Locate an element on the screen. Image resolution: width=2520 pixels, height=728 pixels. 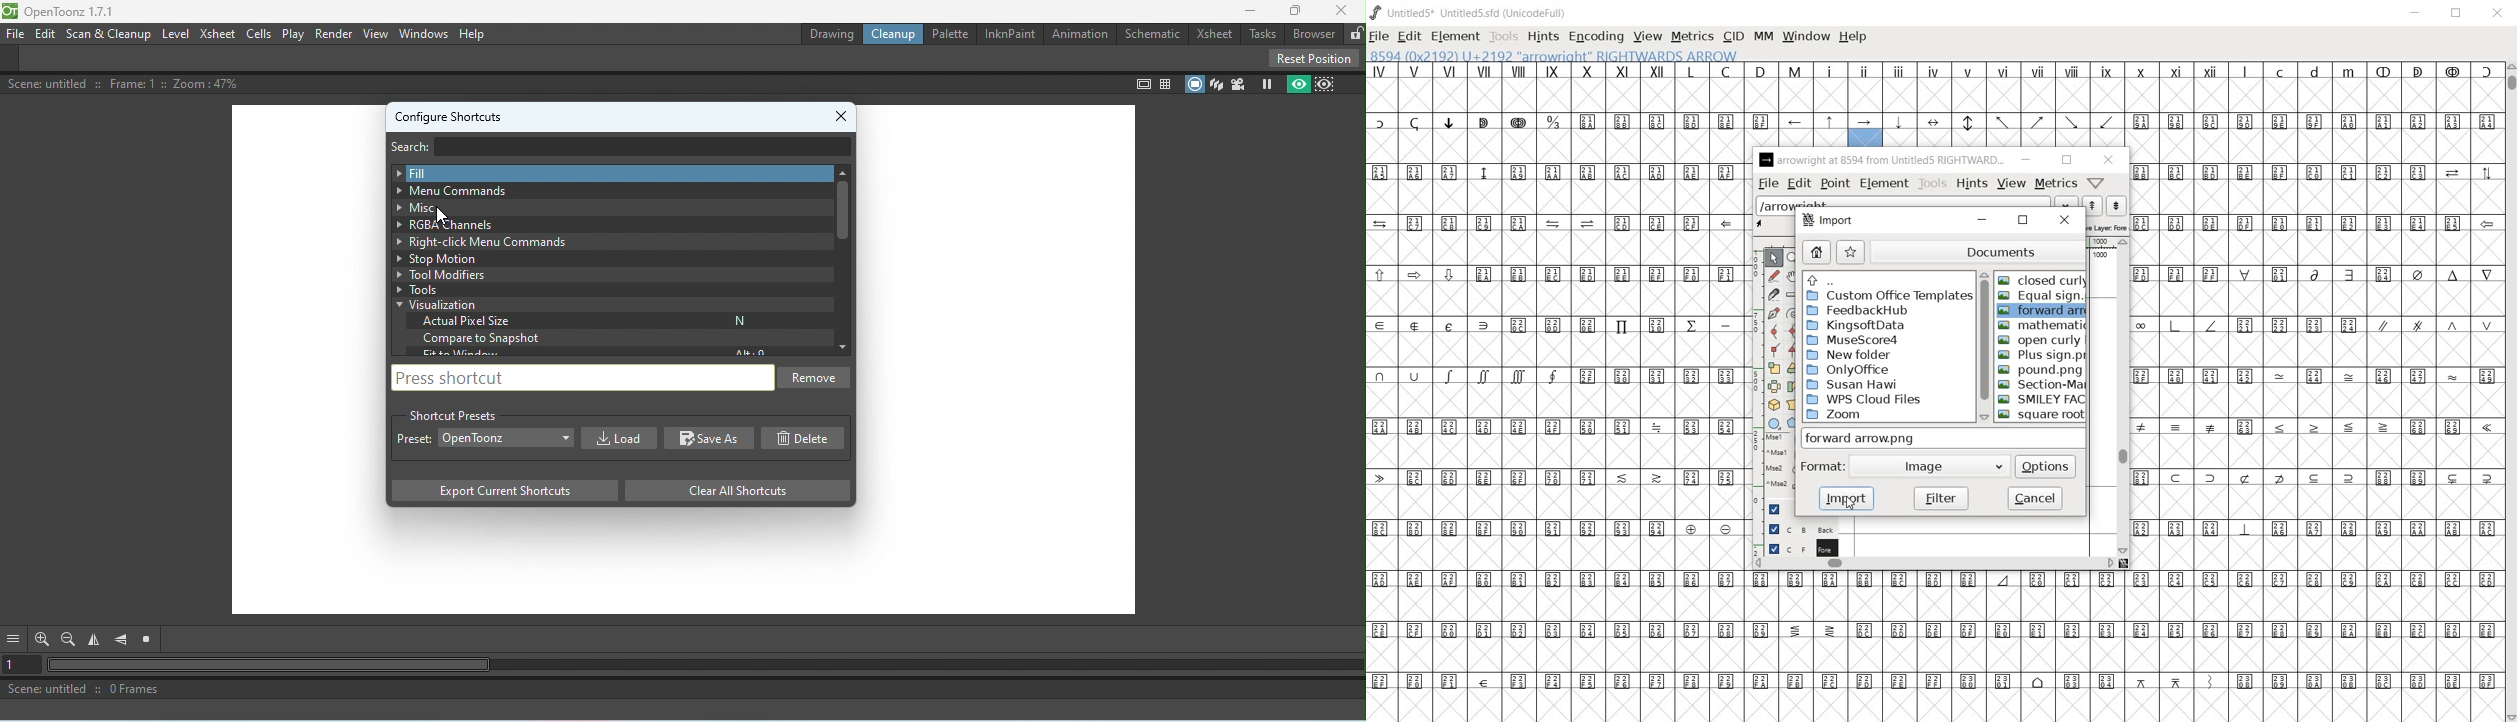
Set the current frame is located at coordinates (22, 666).